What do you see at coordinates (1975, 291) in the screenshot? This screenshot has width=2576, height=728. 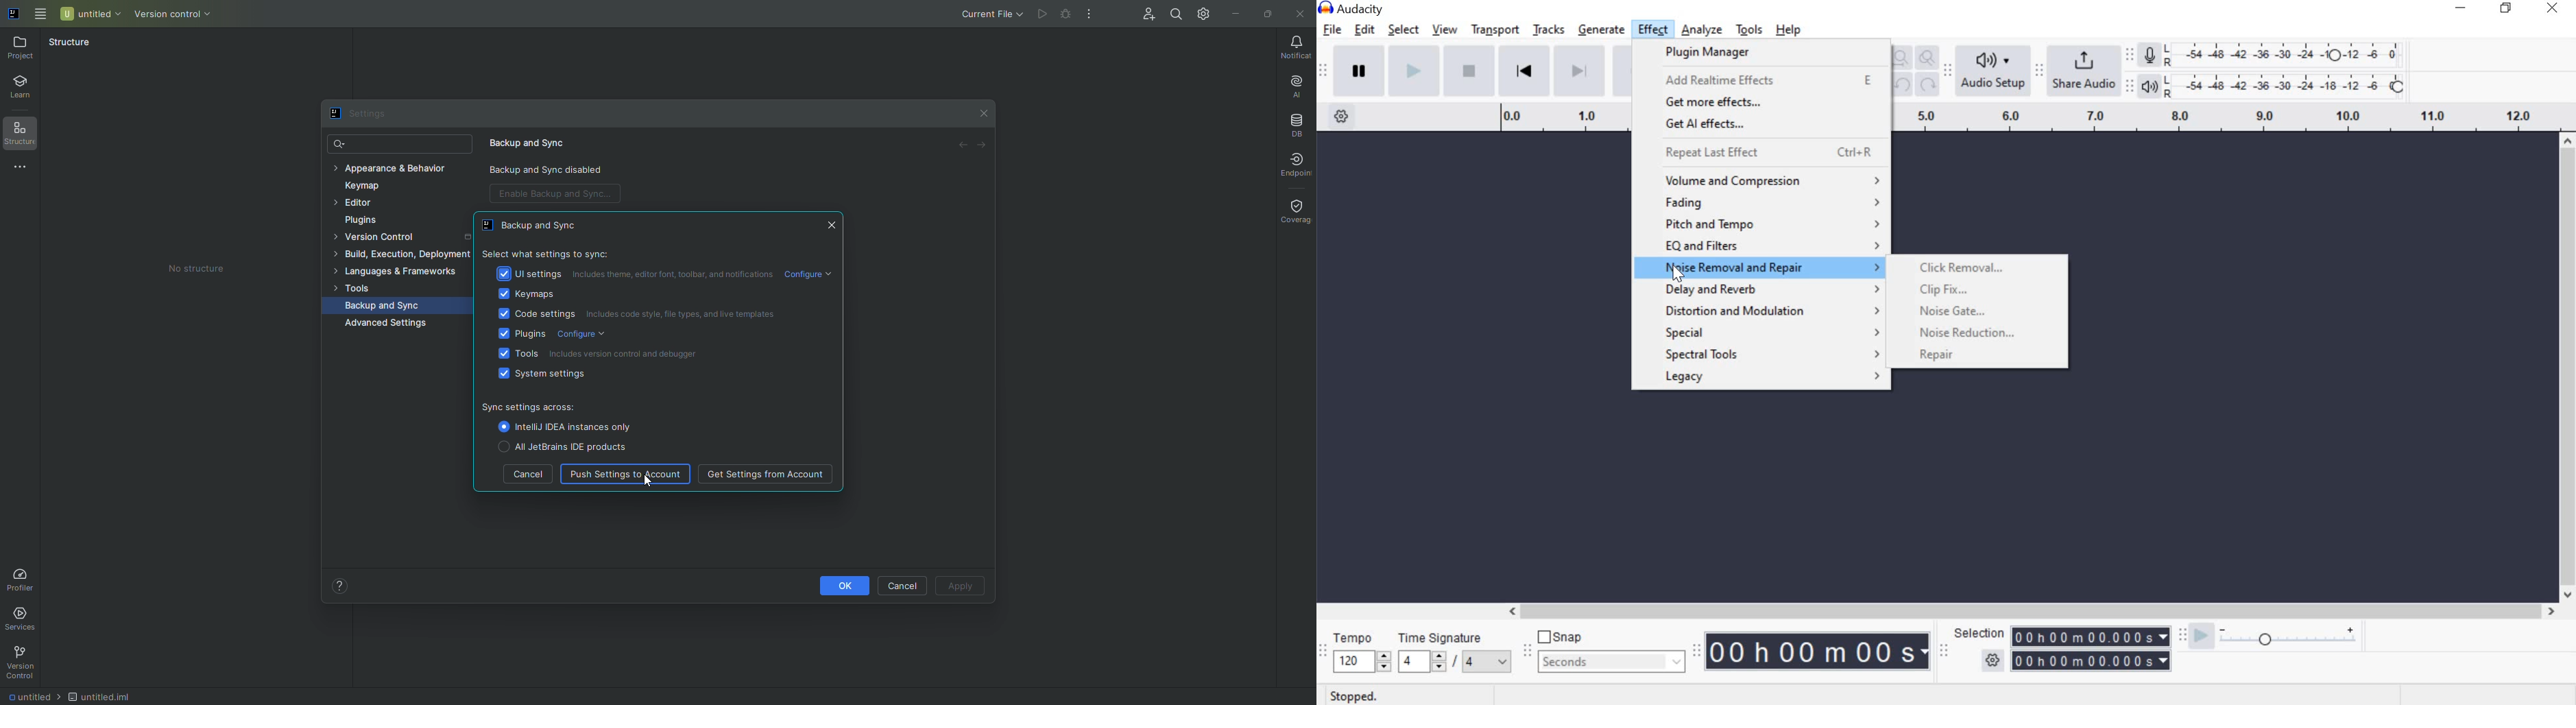 I see `clip fix` at bounding box center [1975, 291].